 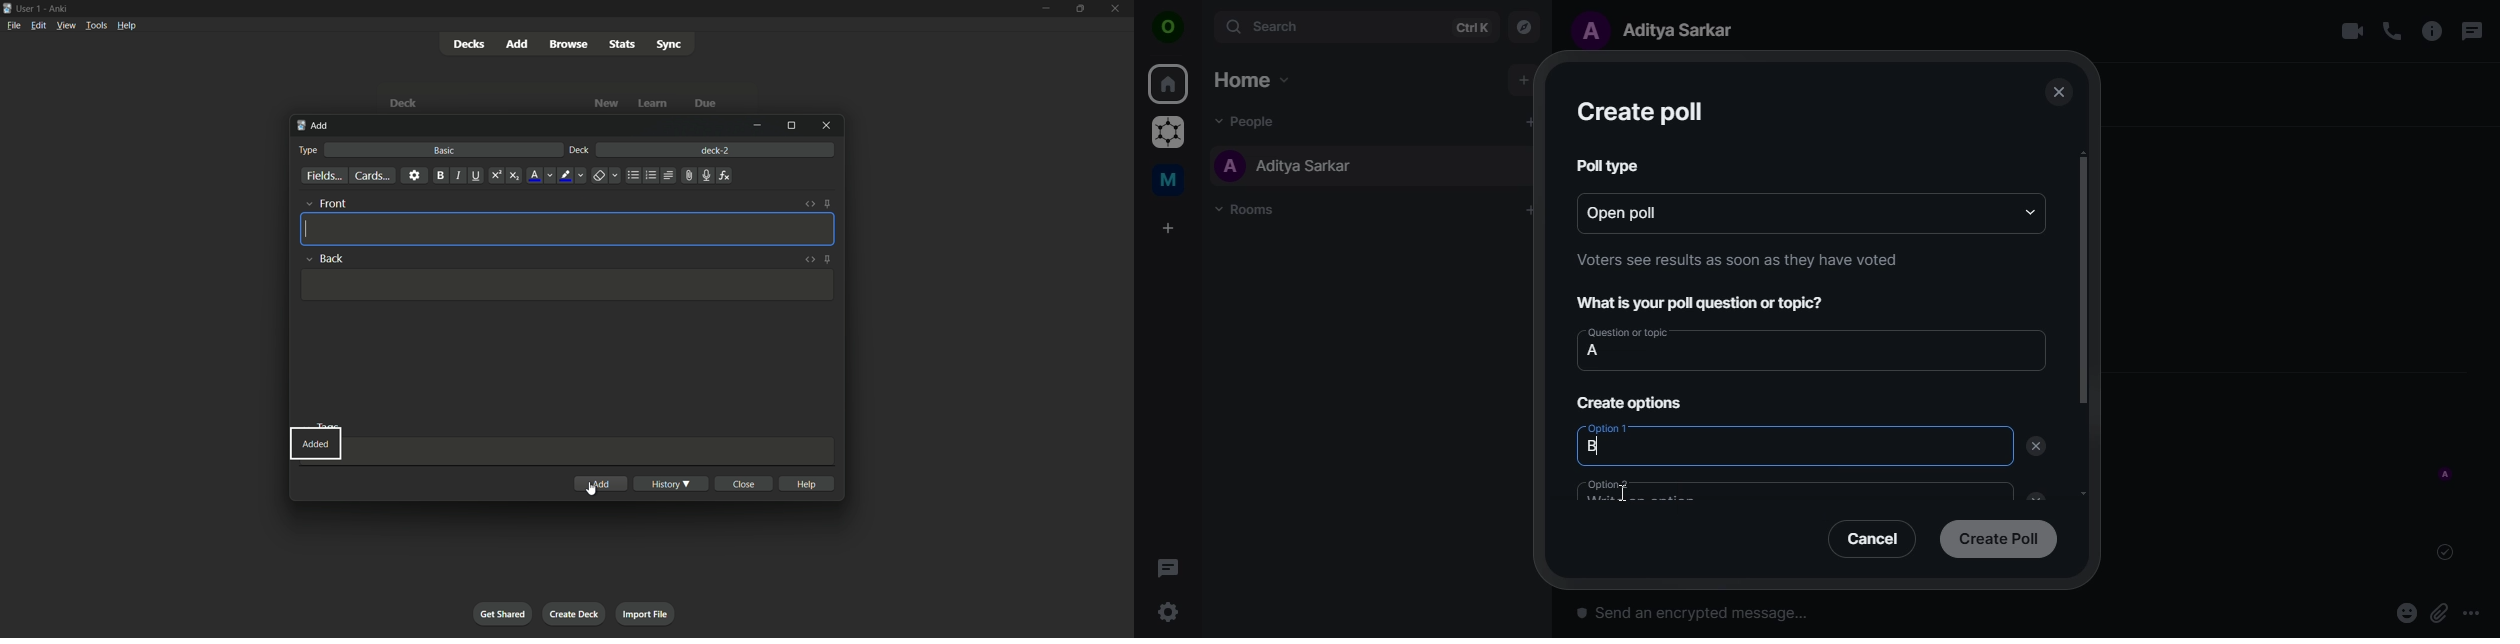 I want to click on add, so click(x=314, y=127).